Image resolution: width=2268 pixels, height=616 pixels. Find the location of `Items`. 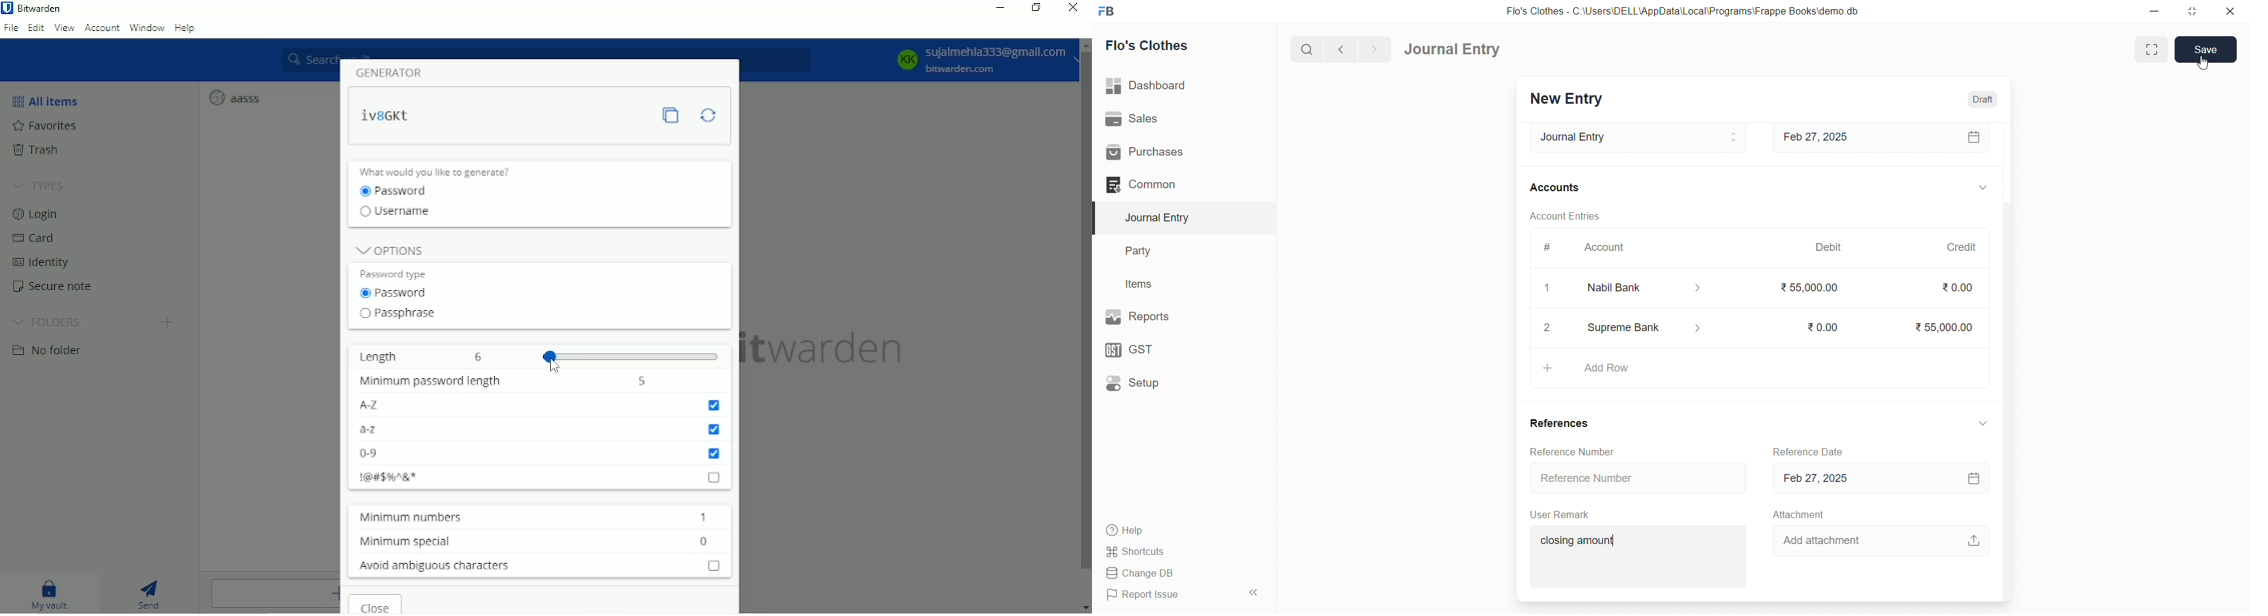

Items is located at coordinates (1143, 283).